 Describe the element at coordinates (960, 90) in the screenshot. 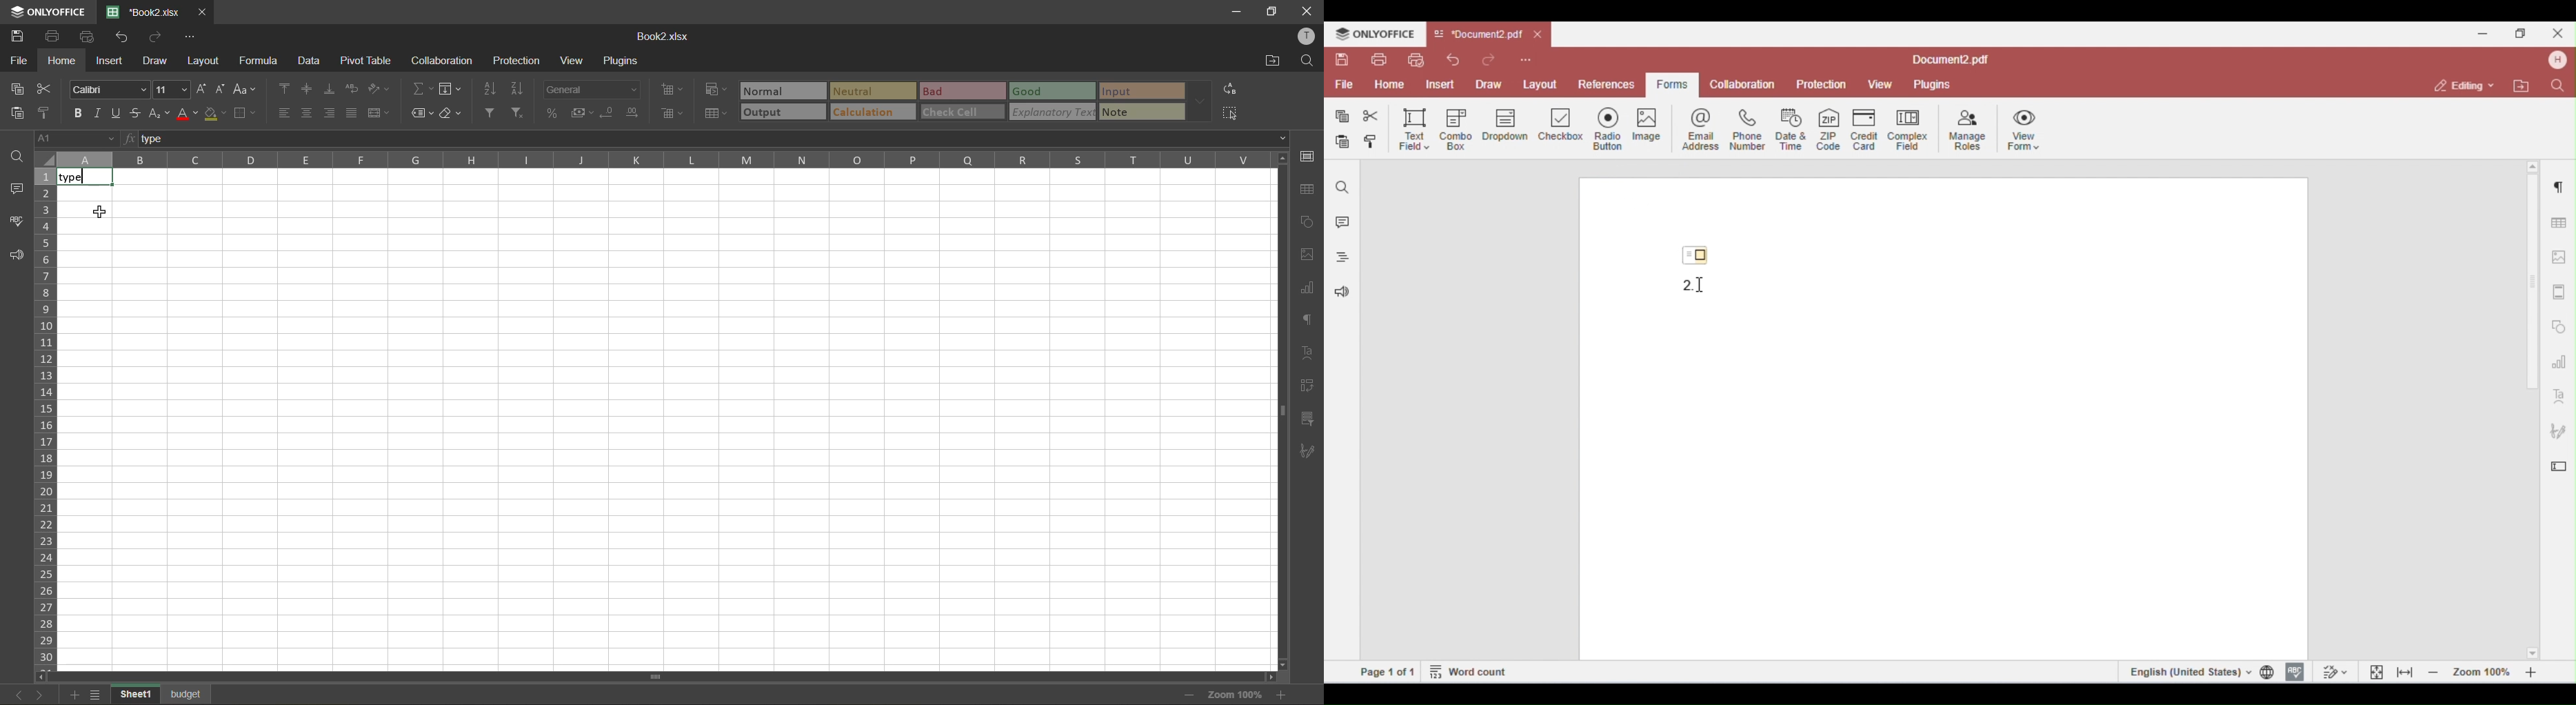

I see `bad` at that location.